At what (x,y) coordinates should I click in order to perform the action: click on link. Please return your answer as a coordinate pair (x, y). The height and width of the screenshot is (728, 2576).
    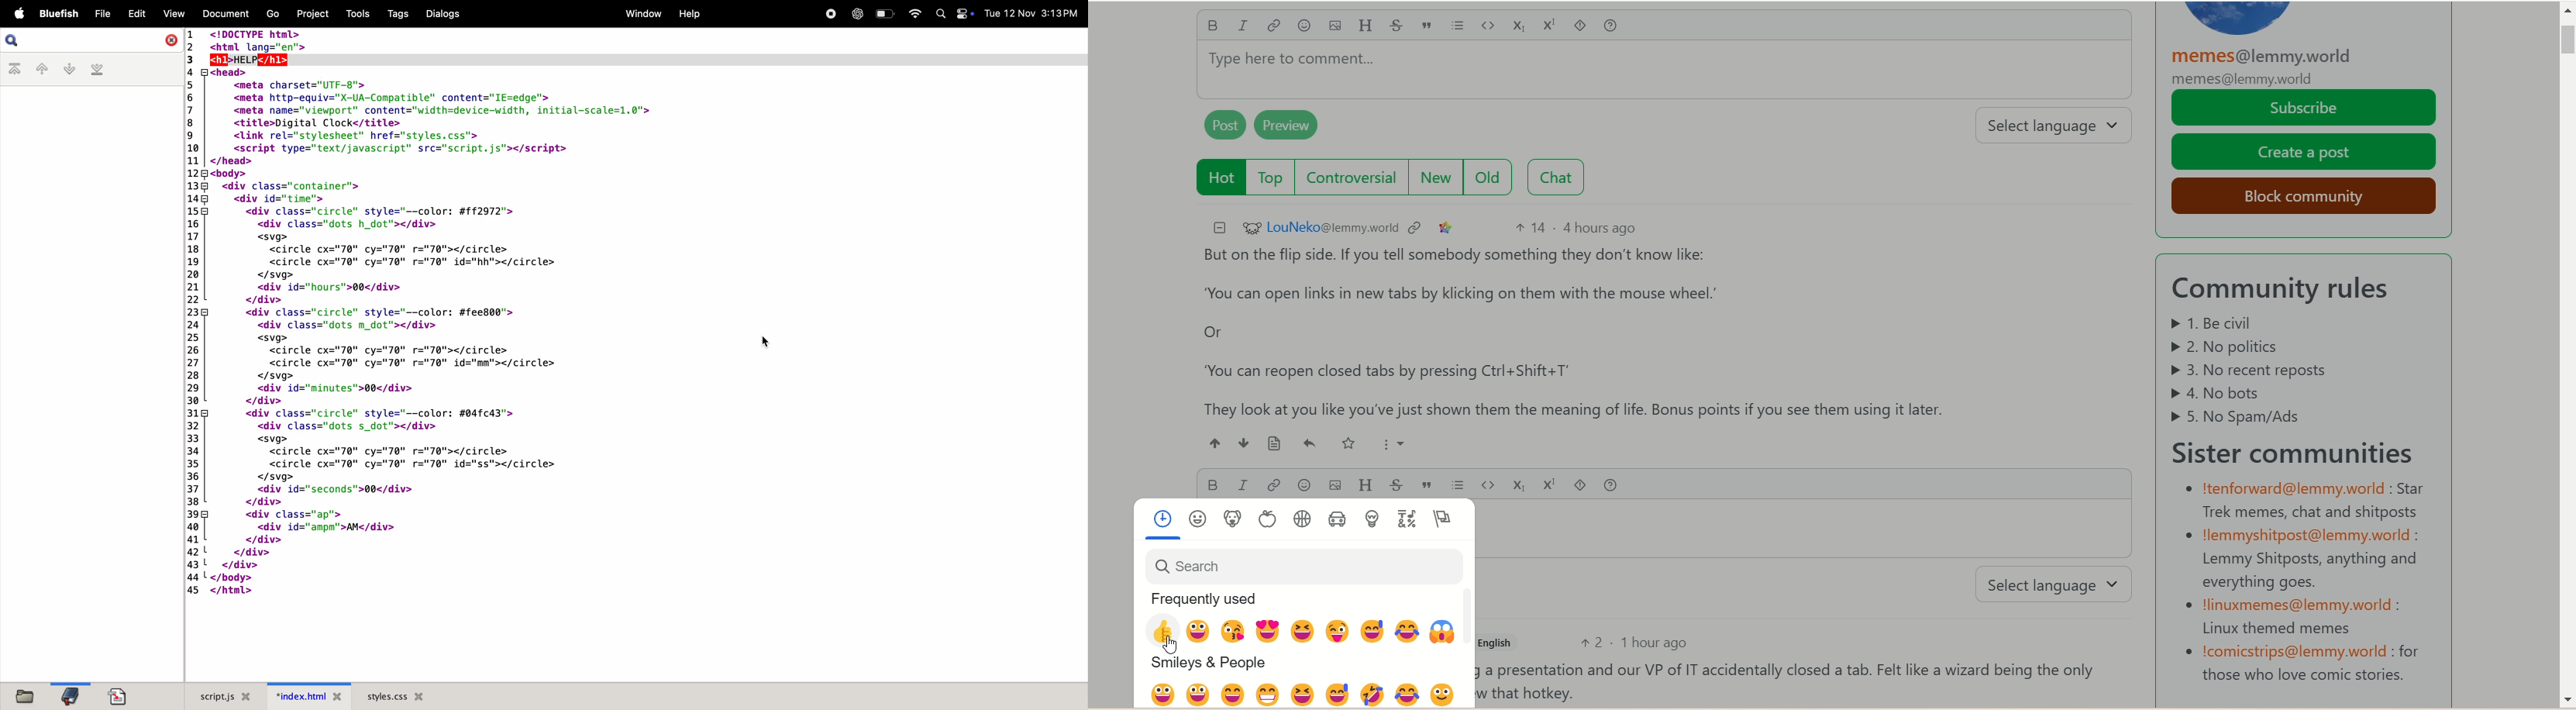
    Looking at the image, I should click on (1276, 26).